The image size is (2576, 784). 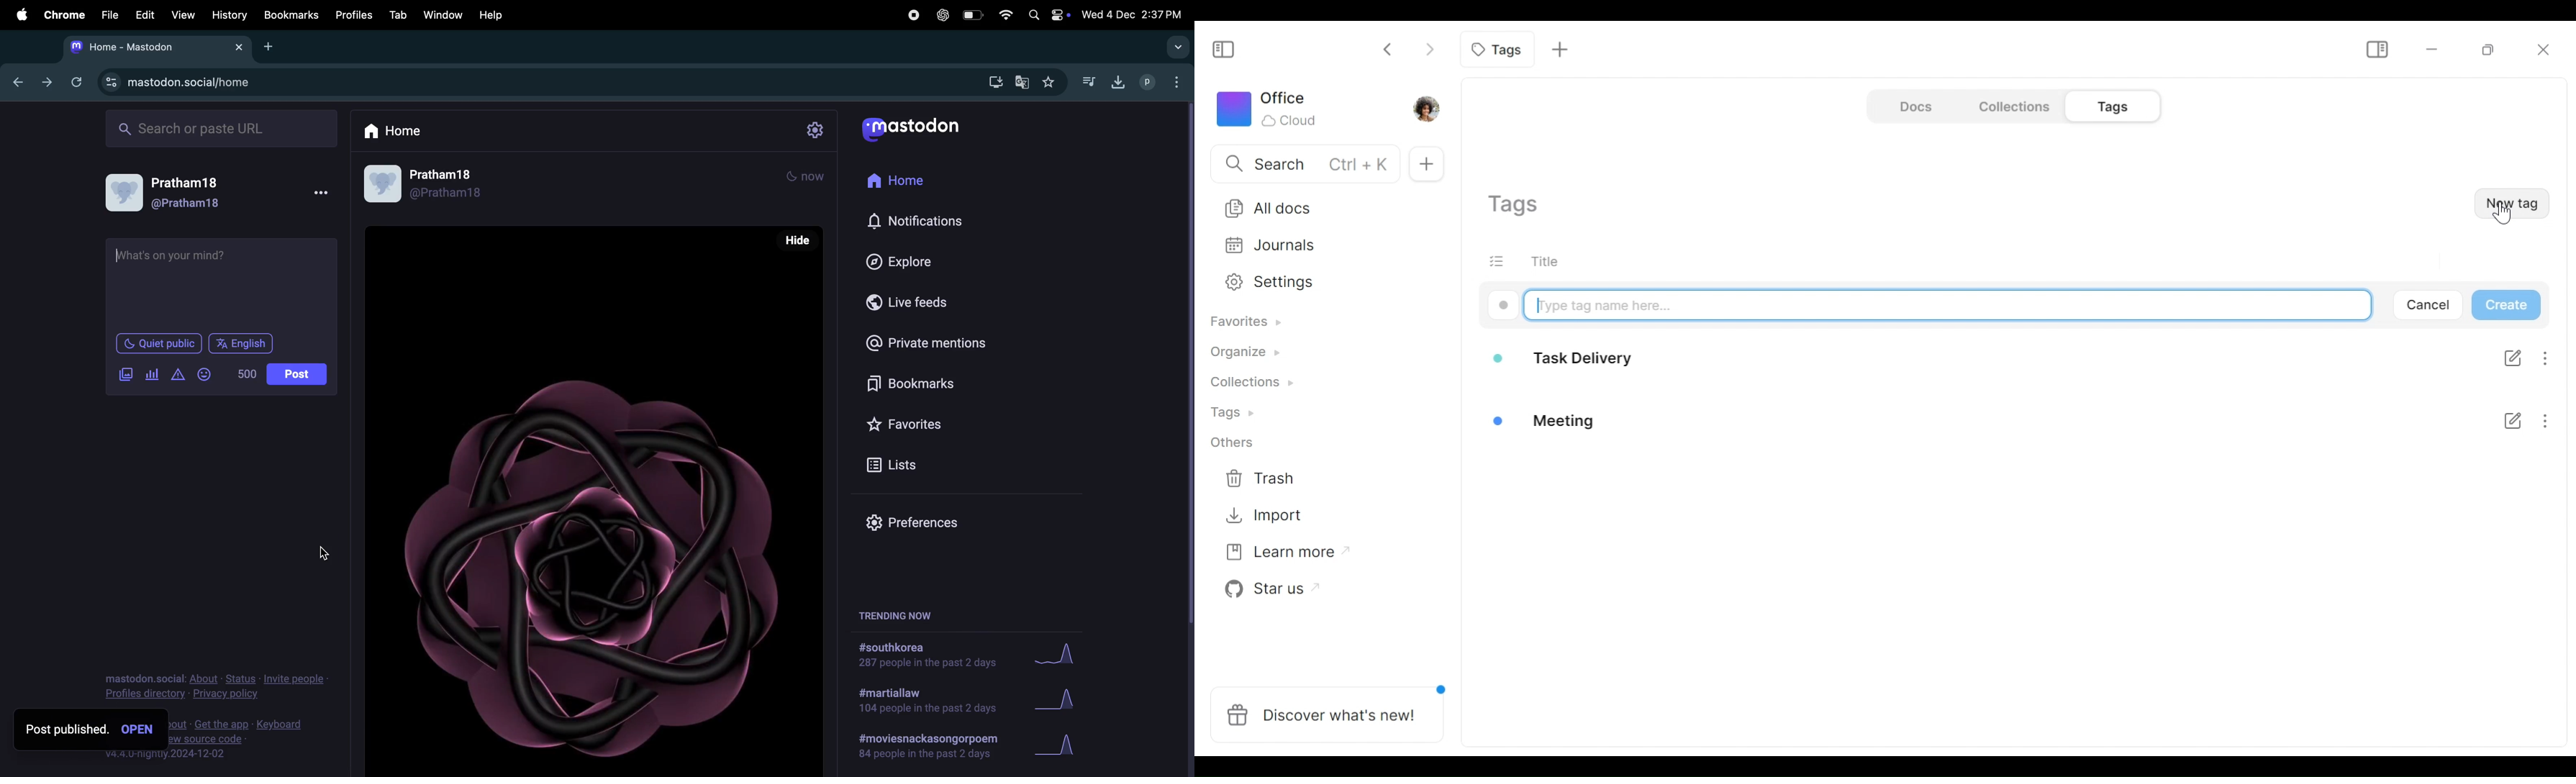 What do you see at coordinates (1116, 81) in the screenshot?
I see `downloads` at bounding box center [1116, 81].